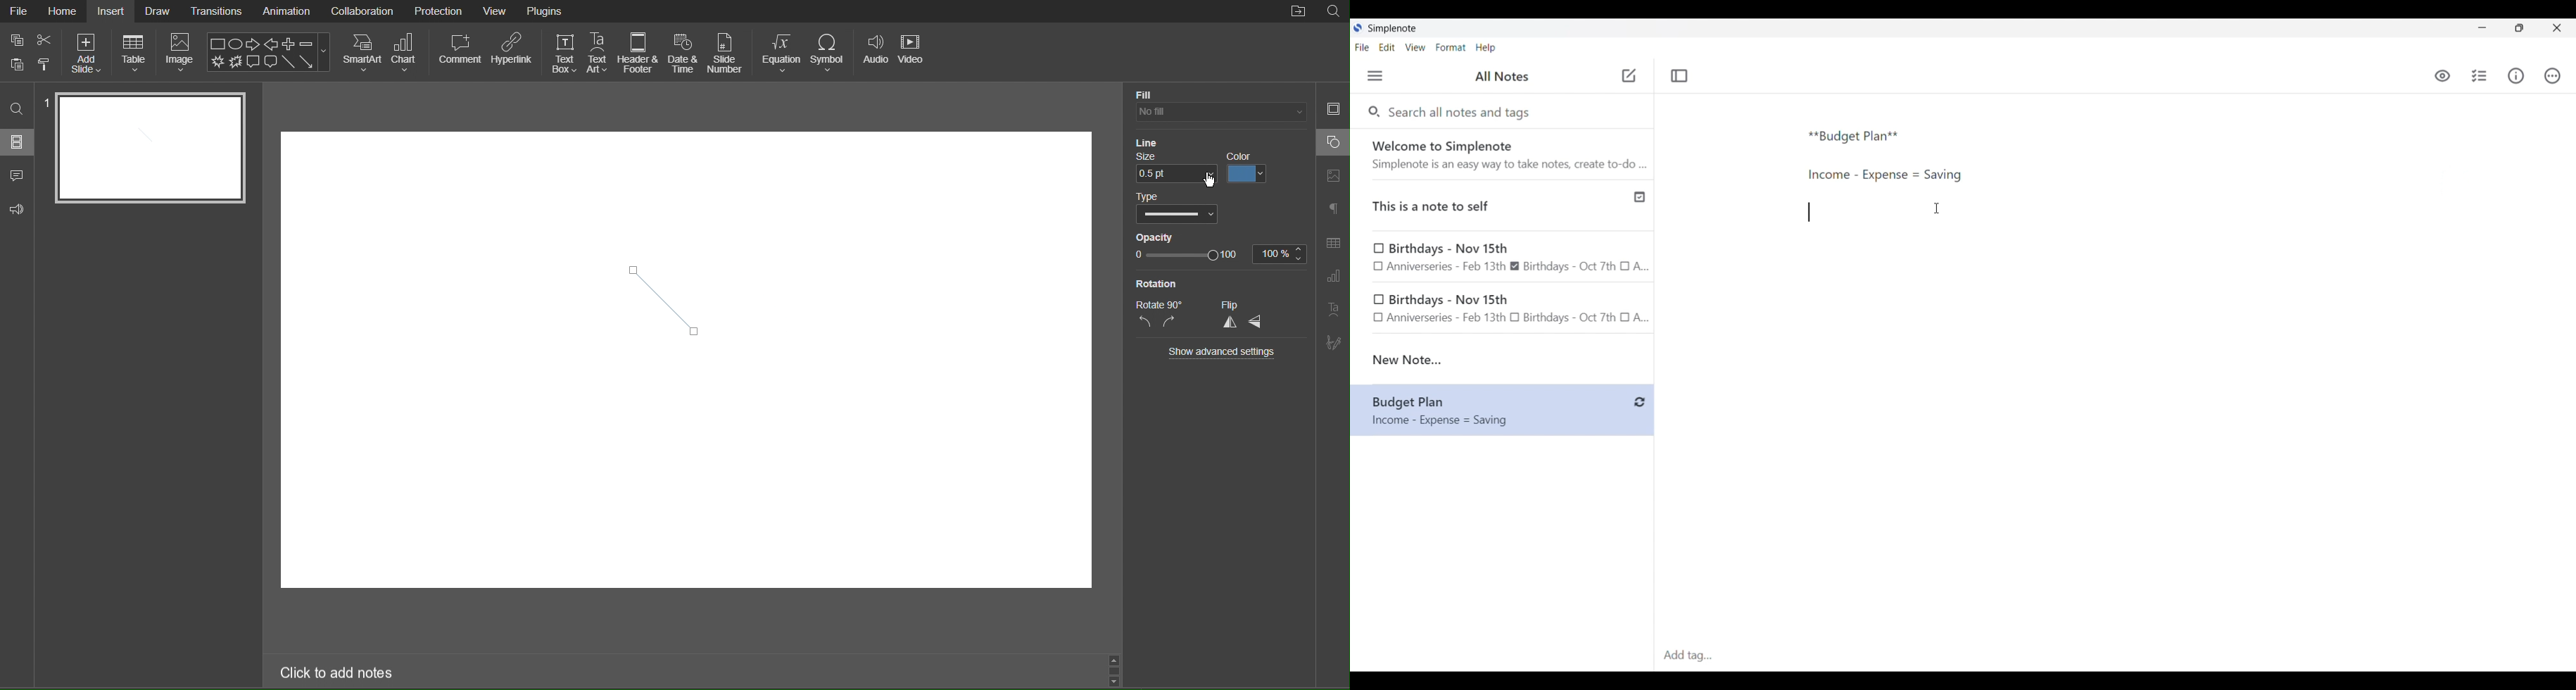 The height and width of the screenshot is (700, 2576). What do you see at coordinates (409, 54) in the screenshot?
I see `Chart` at bounding box center [409, 54].